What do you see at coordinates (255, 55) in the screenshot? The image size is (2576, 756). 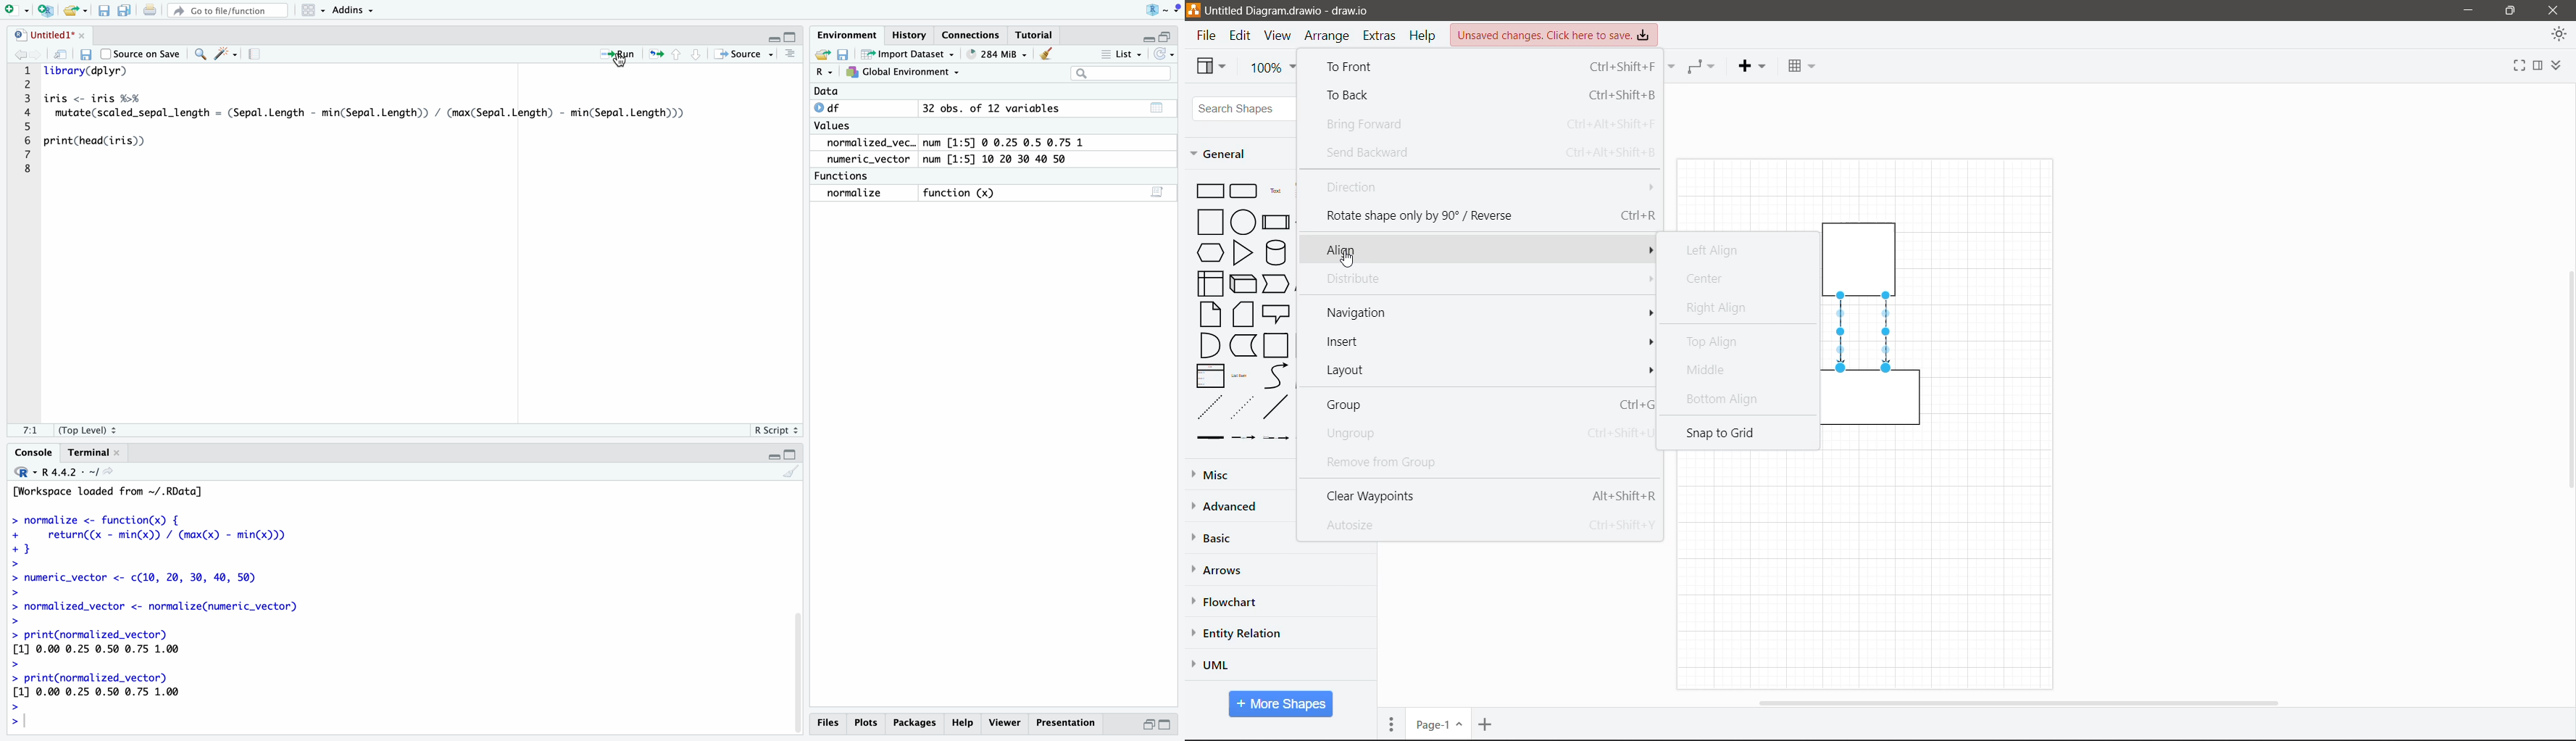 I see `Page` at bounding box center [255, 55].